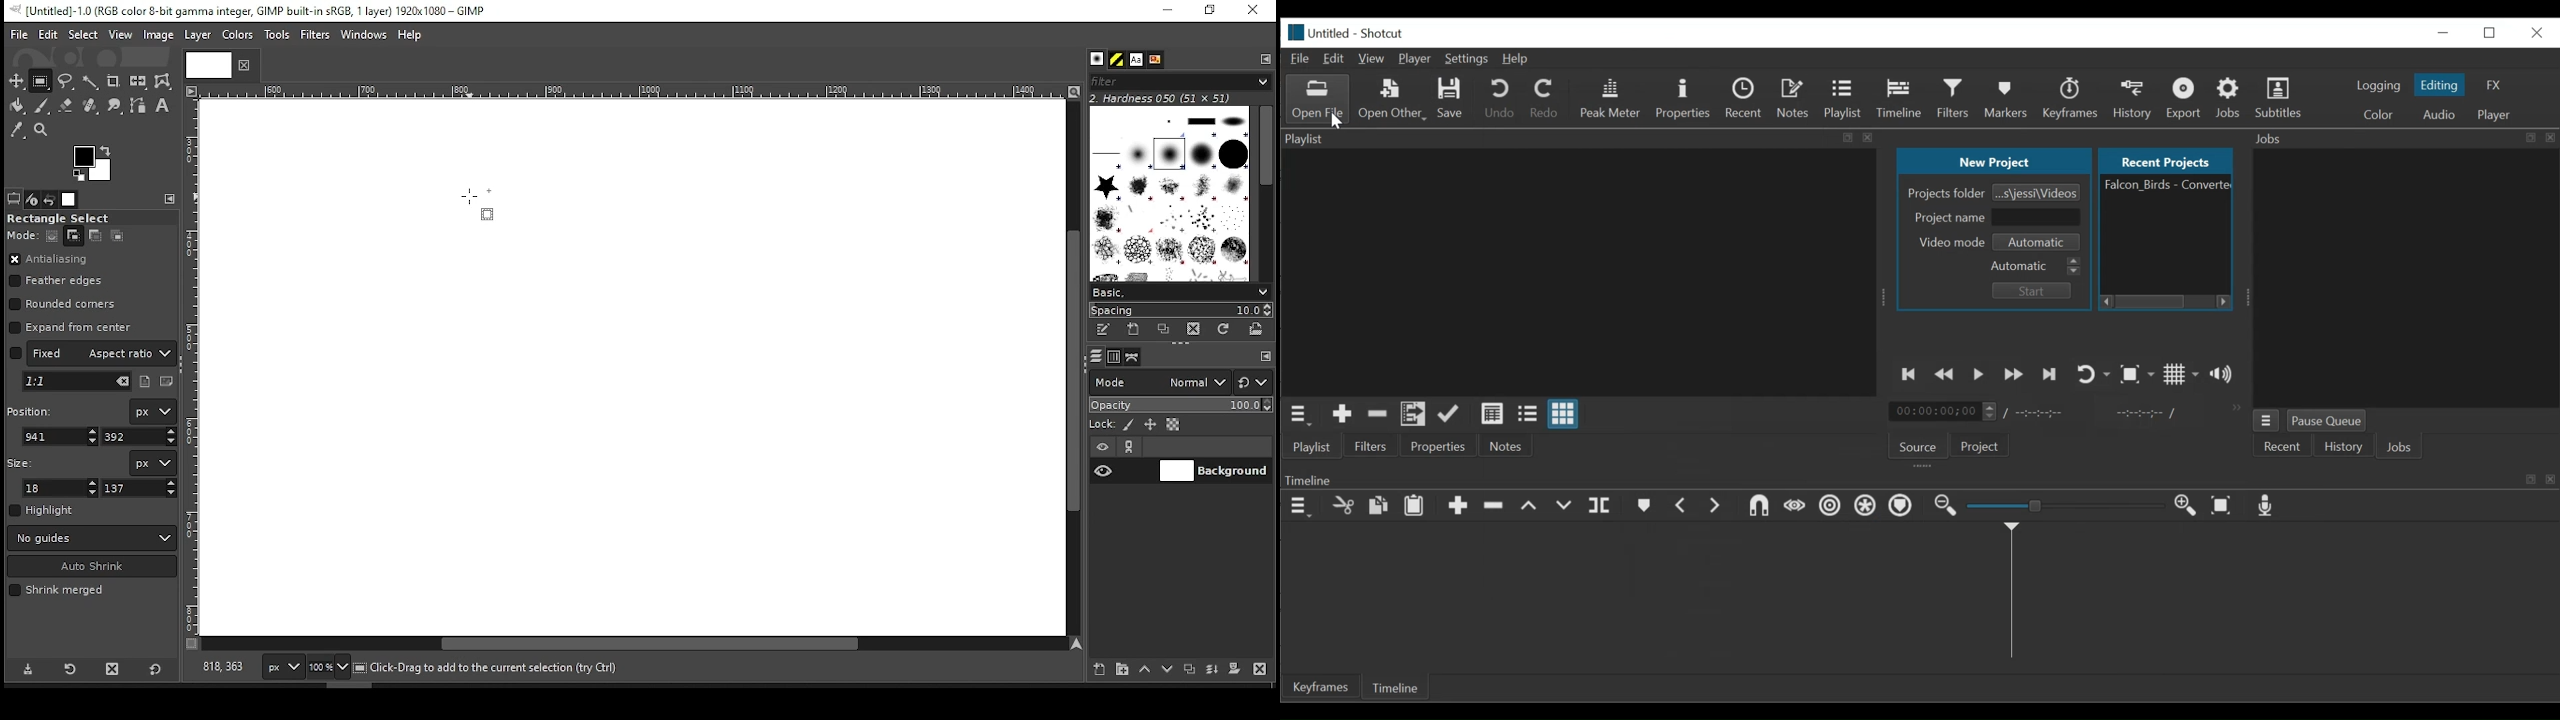  I want to click on units, so click(284, 668).